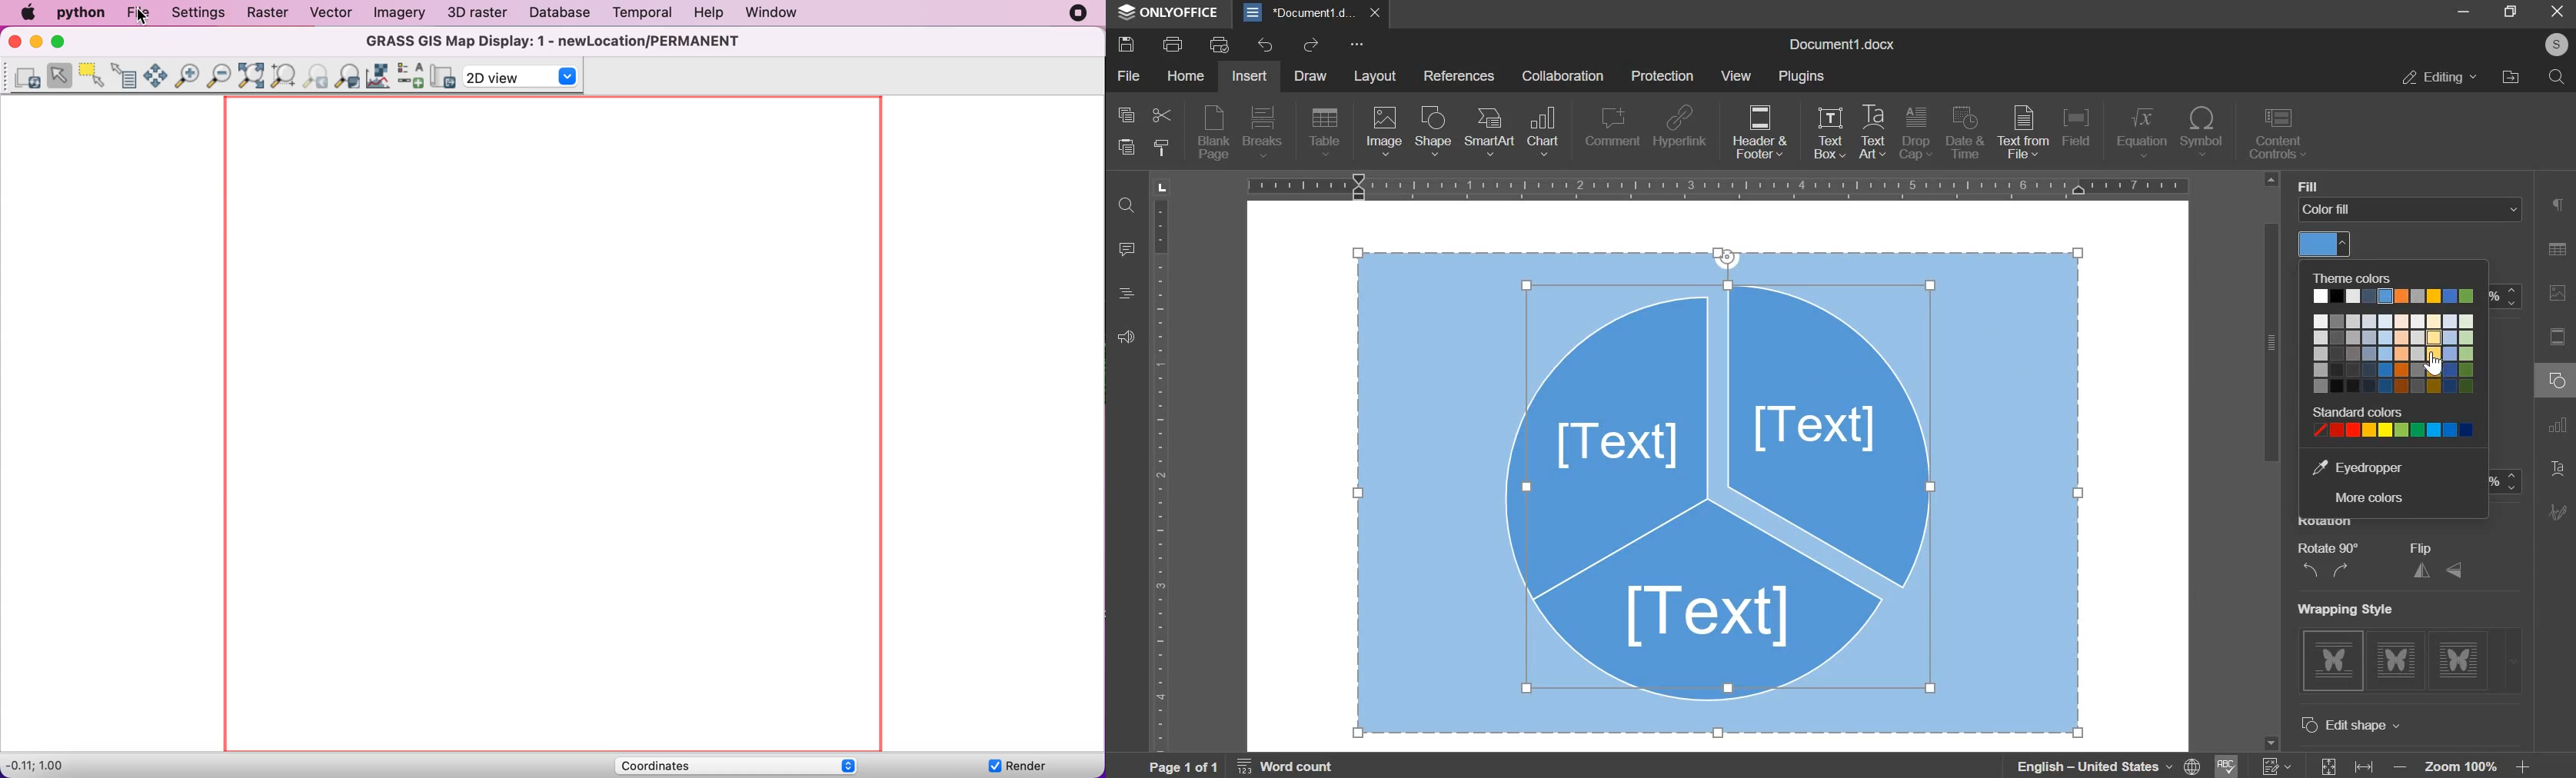 The height and width of the screenshot is (784, 2576). What do you see at coordinates (1661, 75) in the screenshot?
I see `protection` at bounding box center [1661, 75].